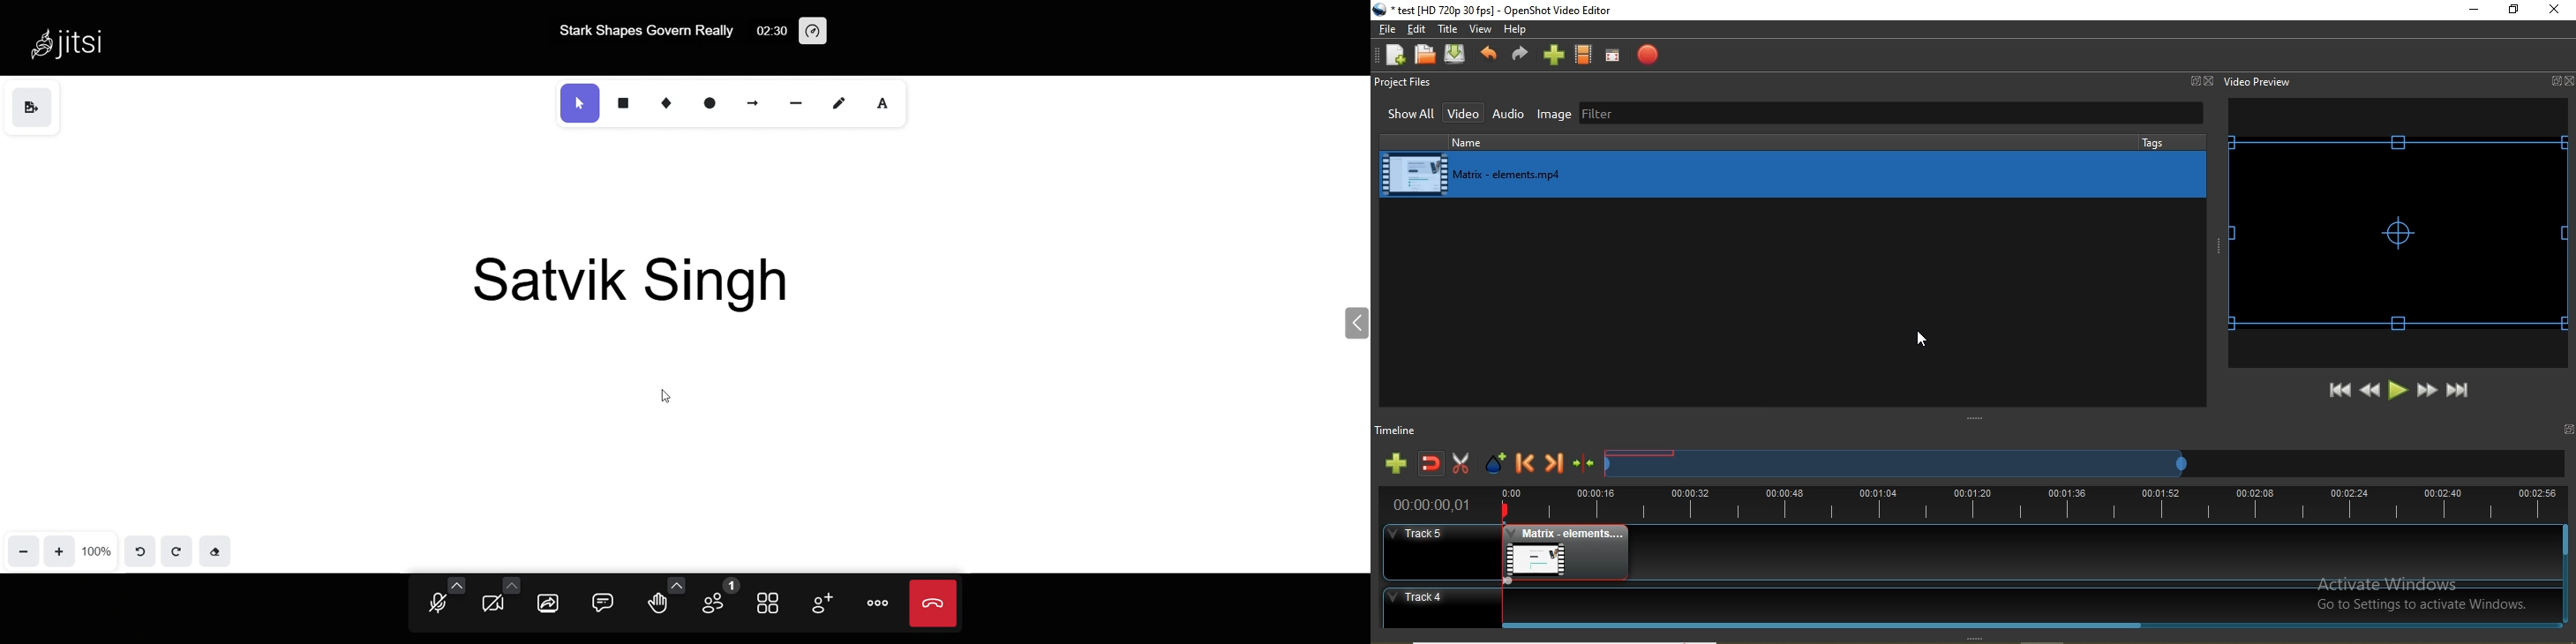 The height and width of the screenshot is (644, 2576). What do you see at coordinates (883, 106) in the screenshot?
I see `text` at bounding box center [883, 106].